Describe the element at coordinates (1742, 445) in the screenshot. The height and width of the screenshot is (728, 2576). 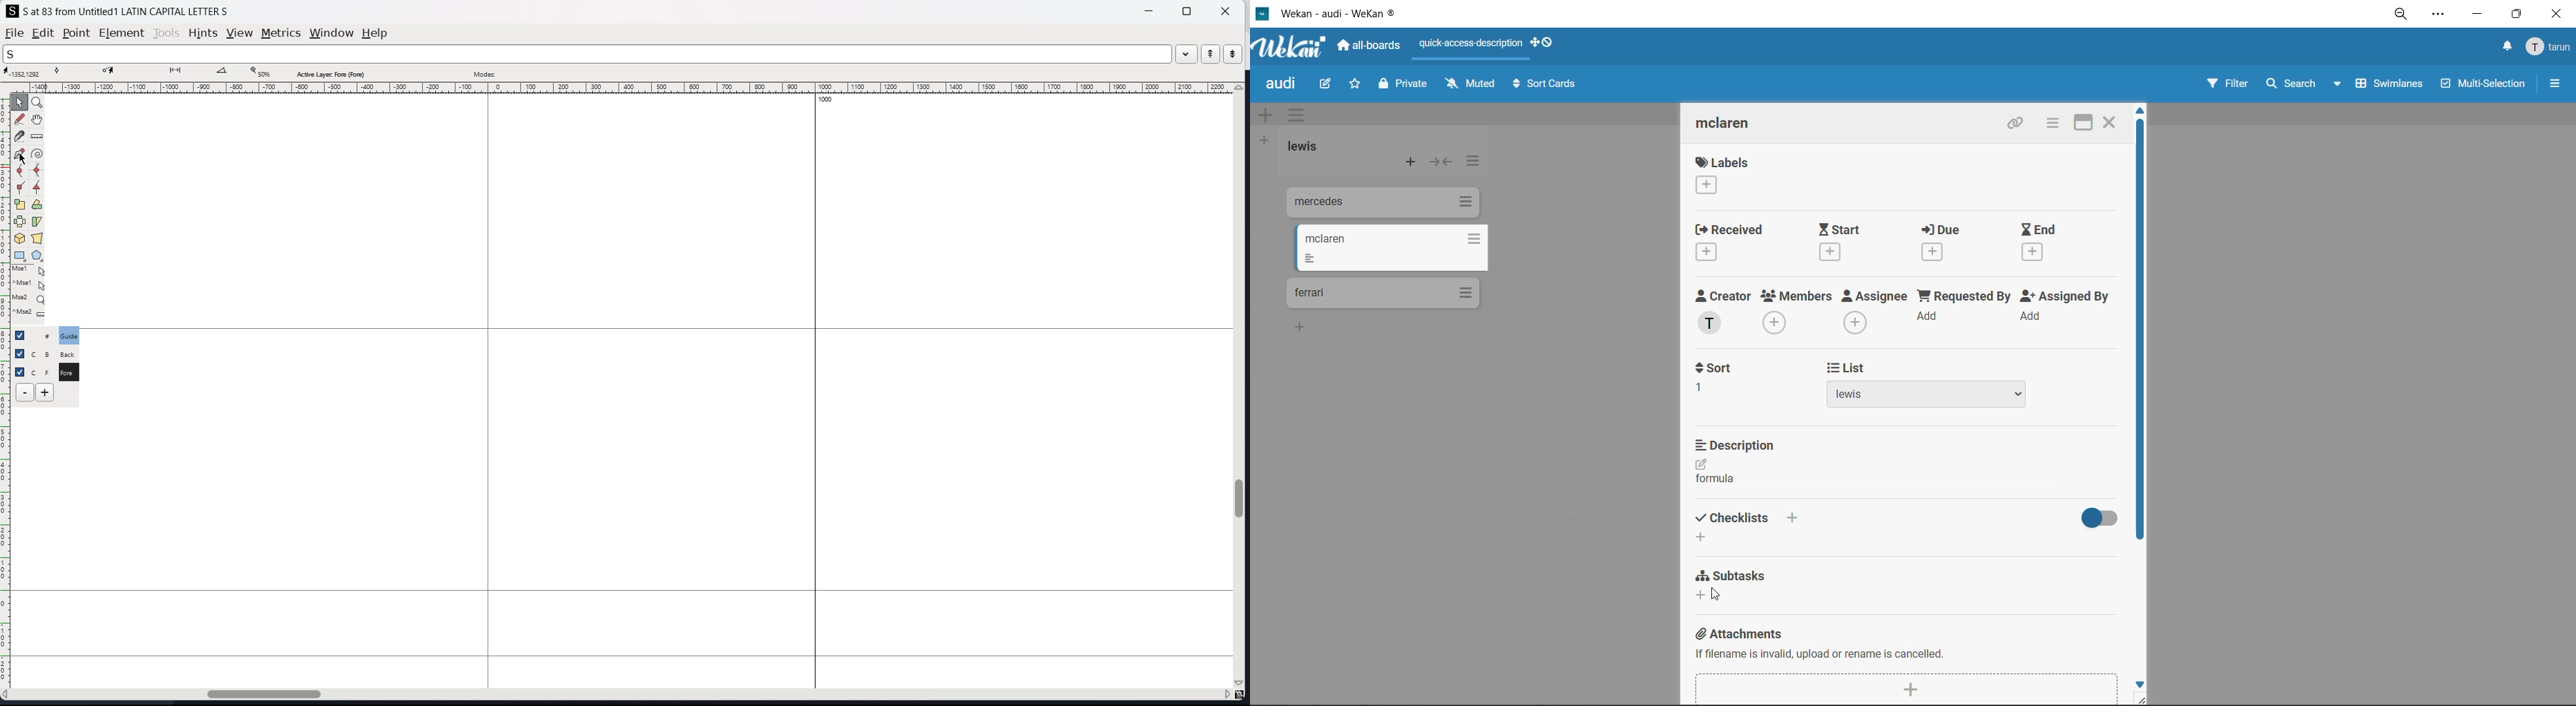
I see `description` at that location.